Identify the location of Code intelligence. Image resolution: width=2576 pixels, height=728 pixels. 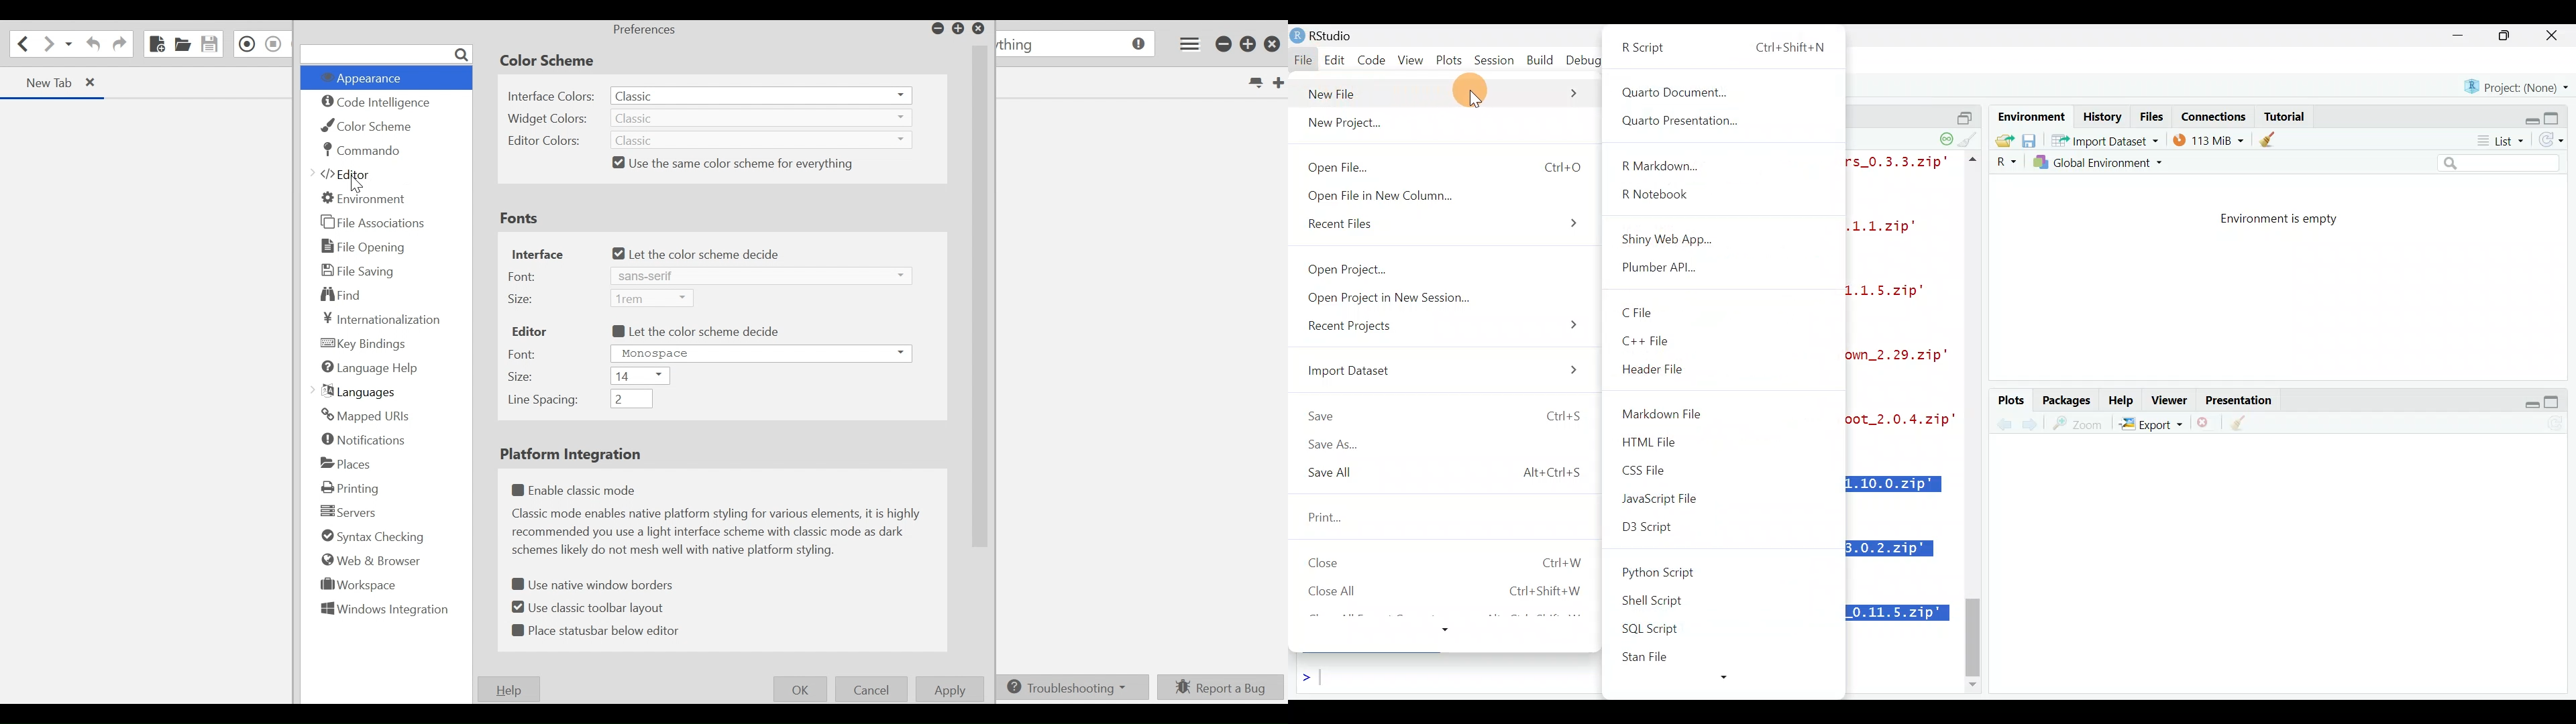
(379, 103).